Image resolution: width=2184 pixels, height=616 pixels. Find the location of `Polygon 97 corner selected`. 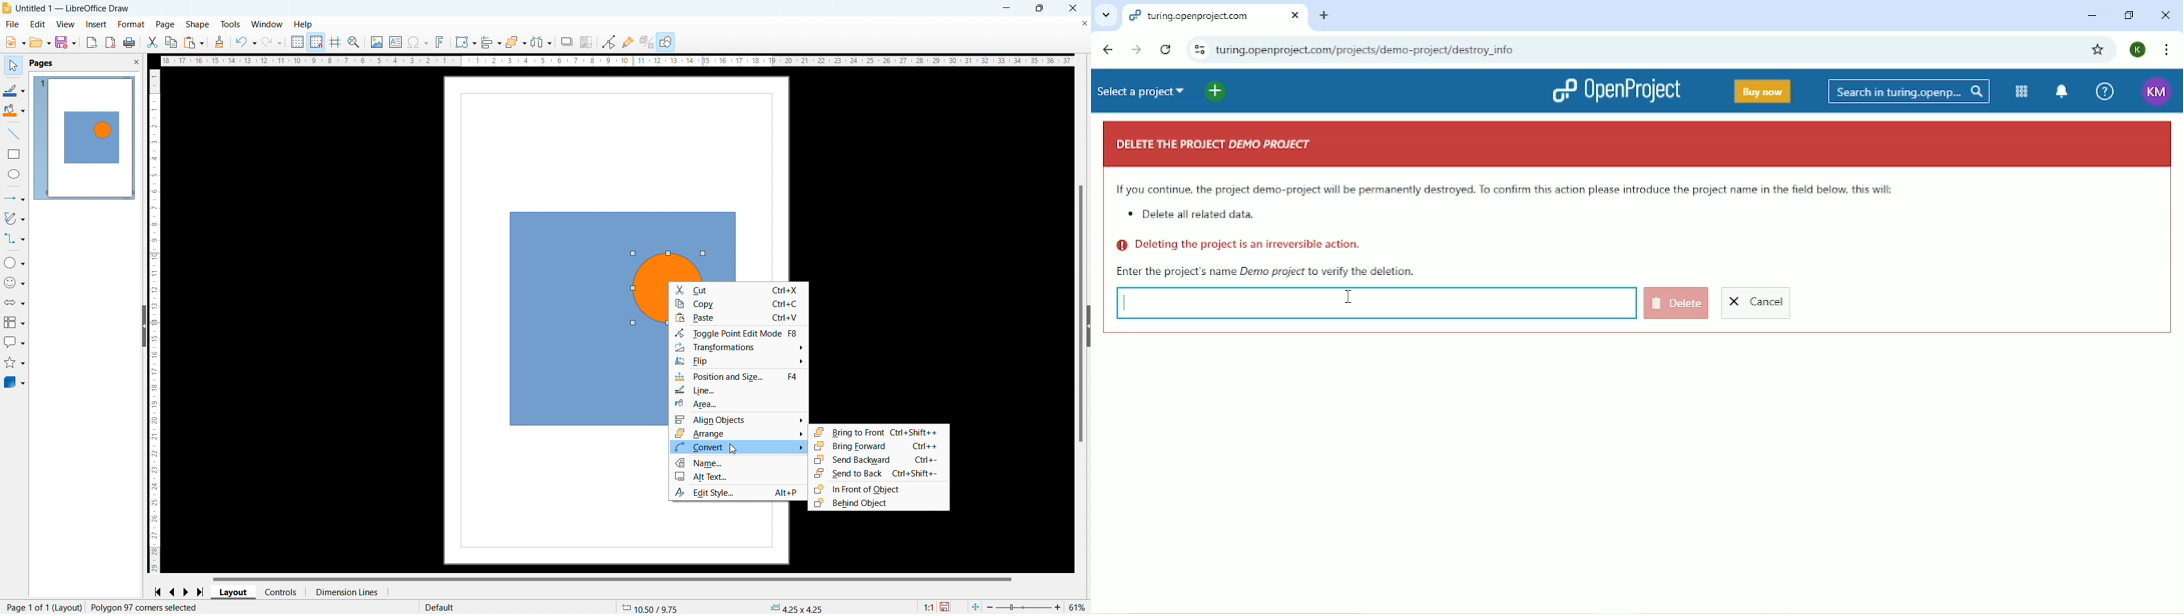

Polygon 97 corner selected is located at coordinates (147, 607).